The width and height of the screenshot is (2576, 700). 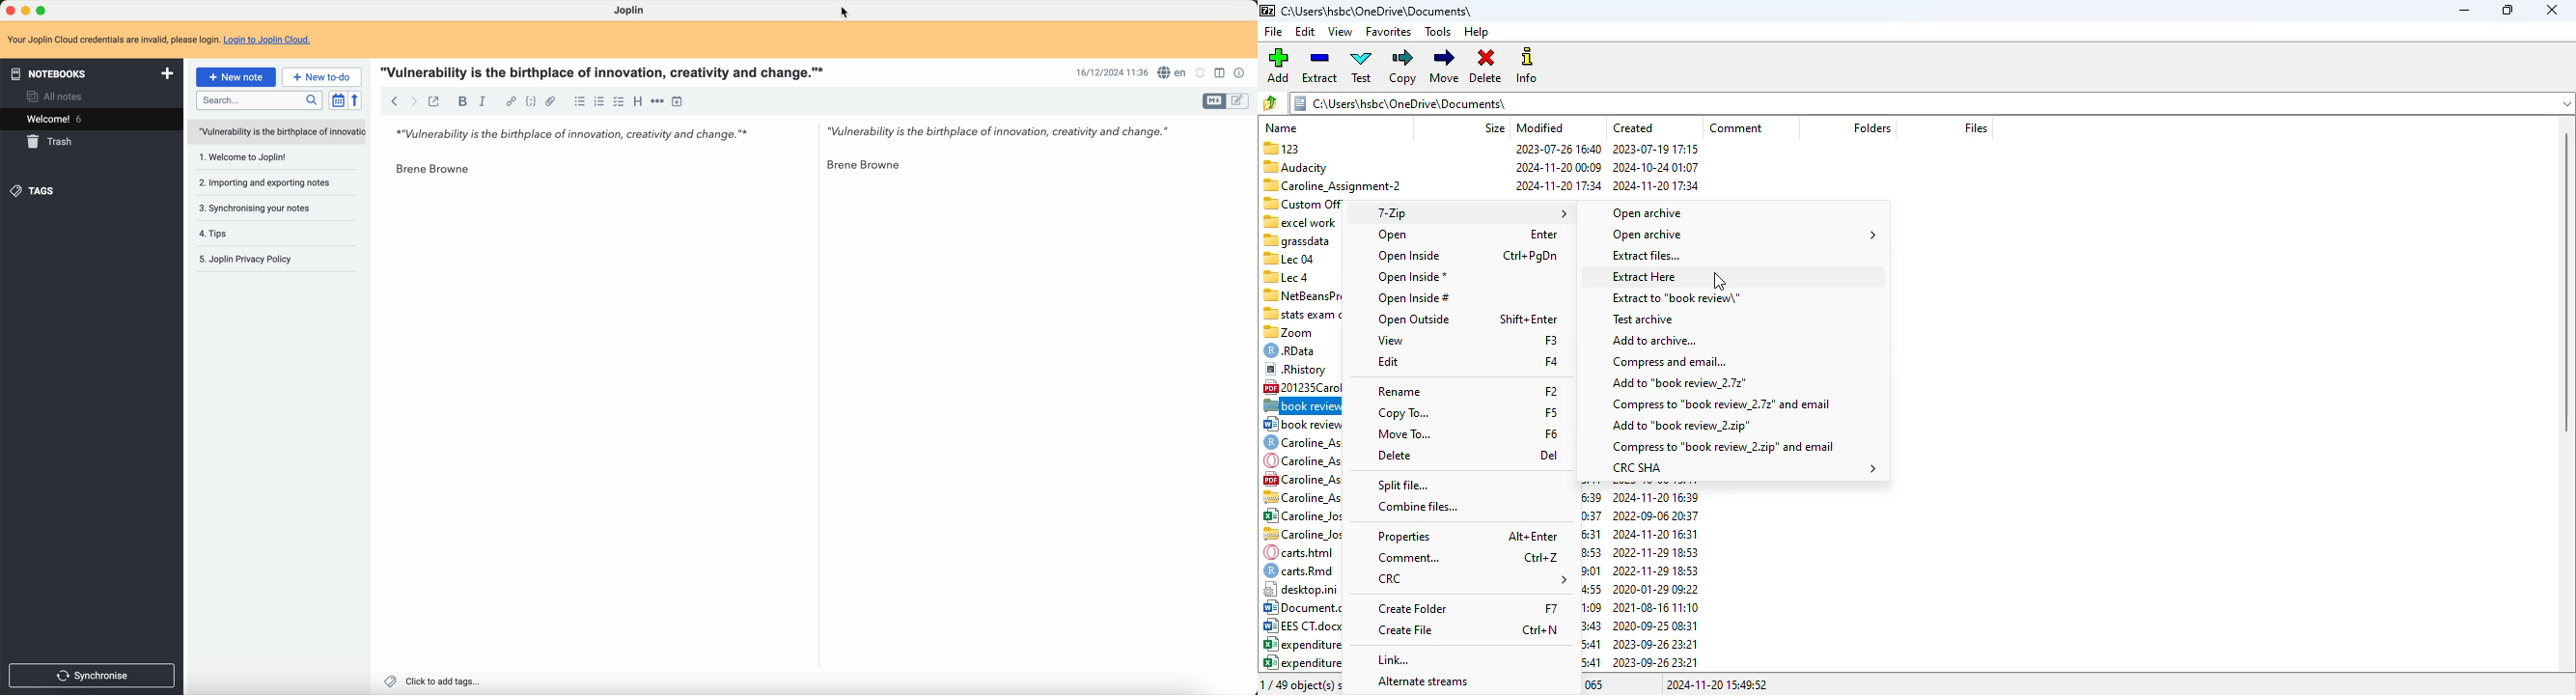 What do you see at coordinates (34, 192) in the screenshot?
I see `tags` at bounding box center [34, 192].